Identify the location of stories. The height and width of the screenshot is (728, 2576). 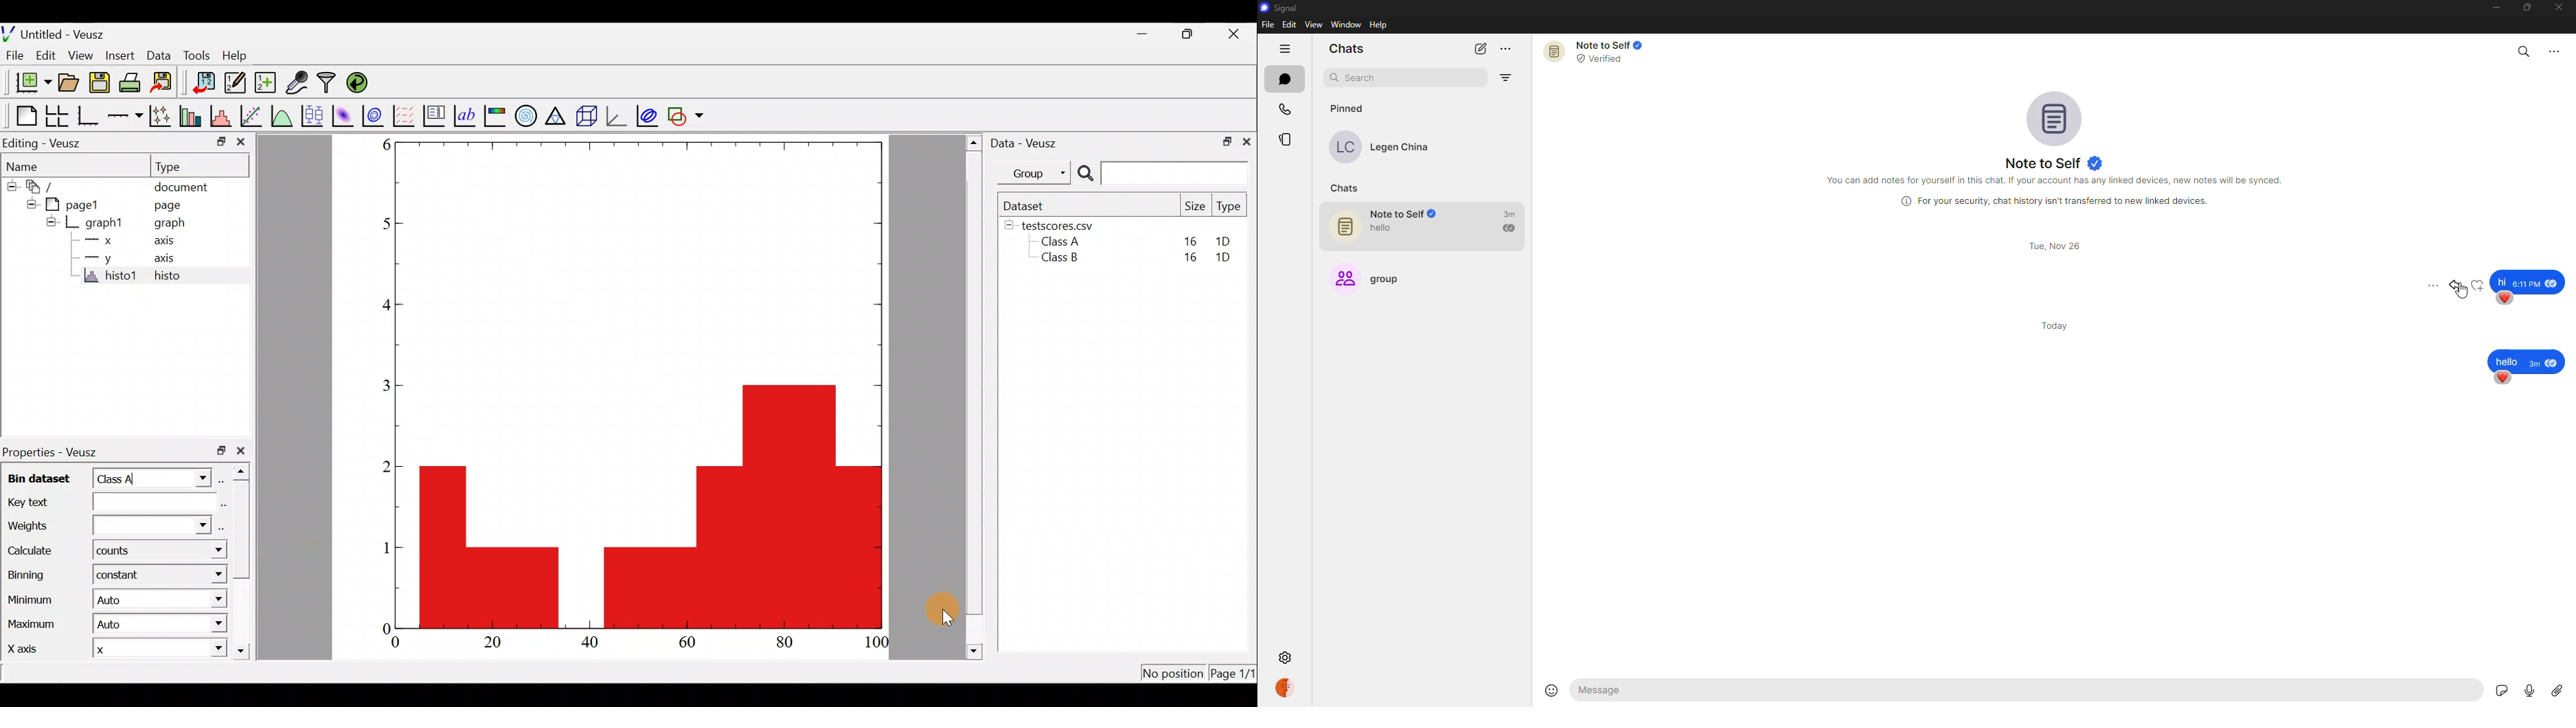
(1287, 138).